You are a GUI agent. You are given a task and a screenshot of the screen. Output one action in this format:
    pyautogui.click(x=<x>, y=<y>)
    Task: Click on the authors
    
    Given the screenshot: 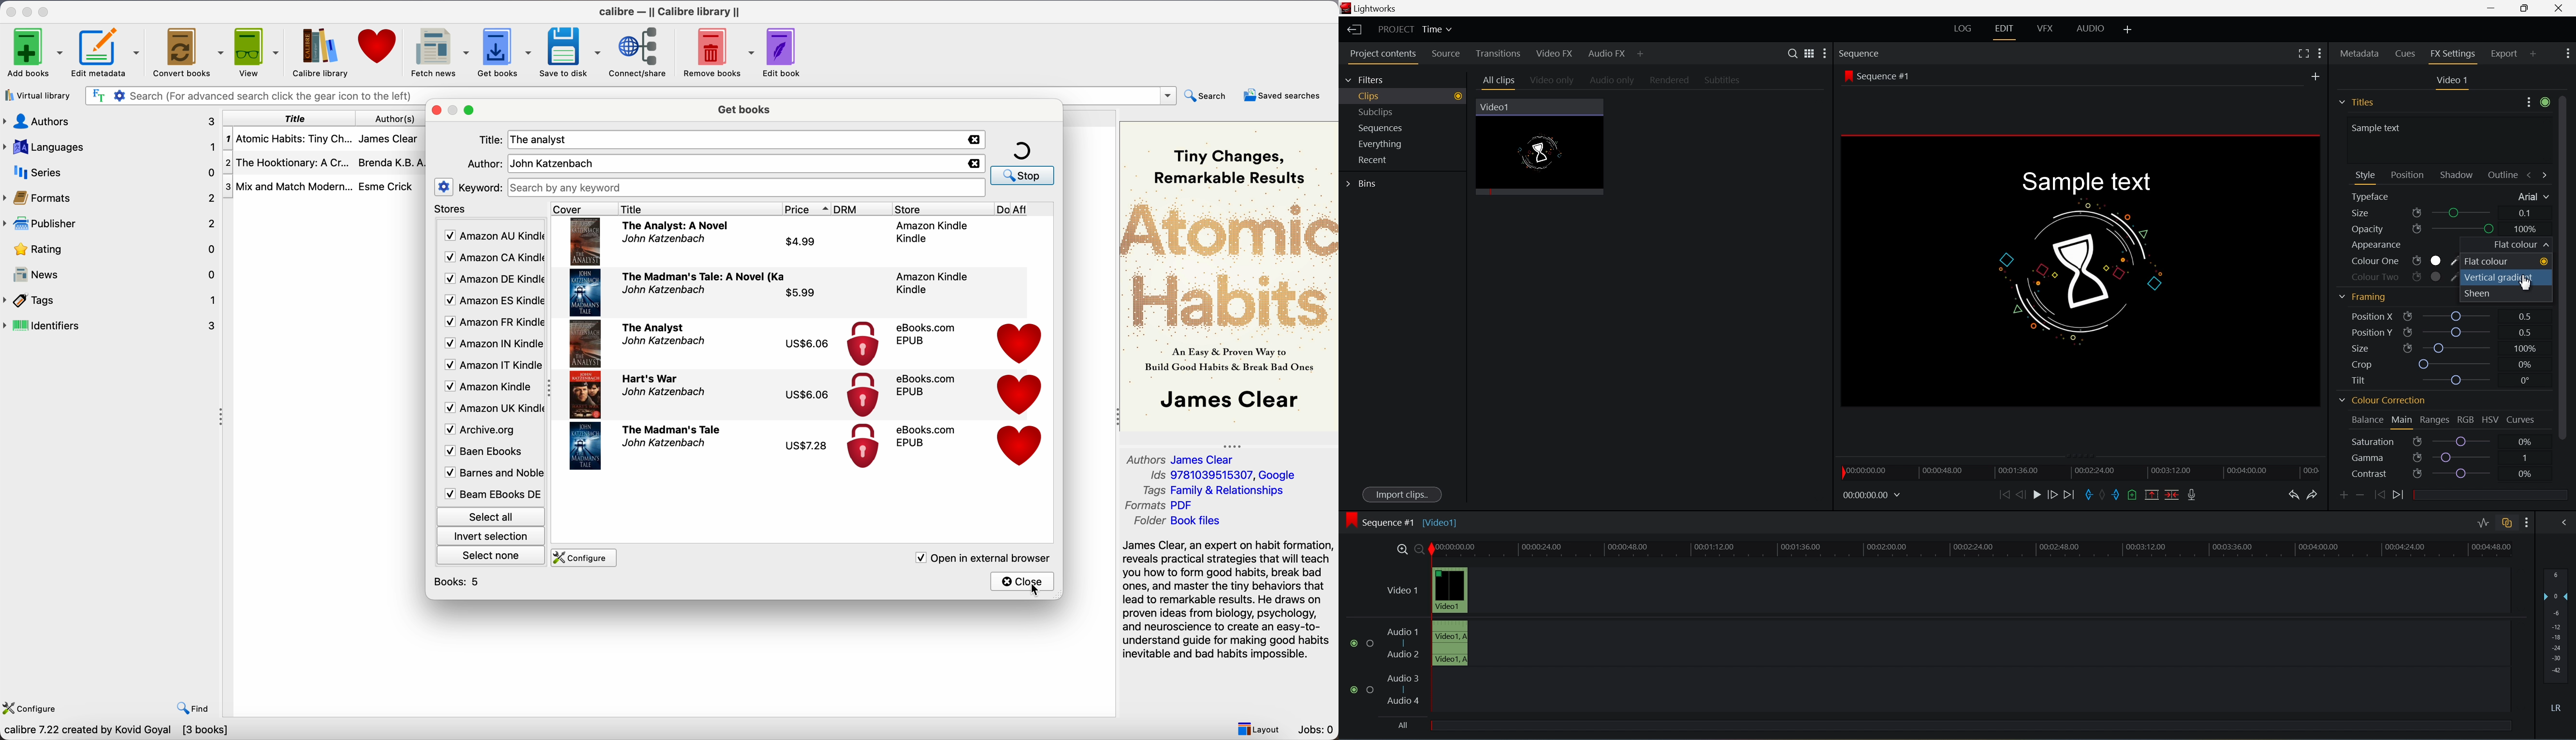 What is the action you would take?
    pyautogui.click(x=396, y=119)
    